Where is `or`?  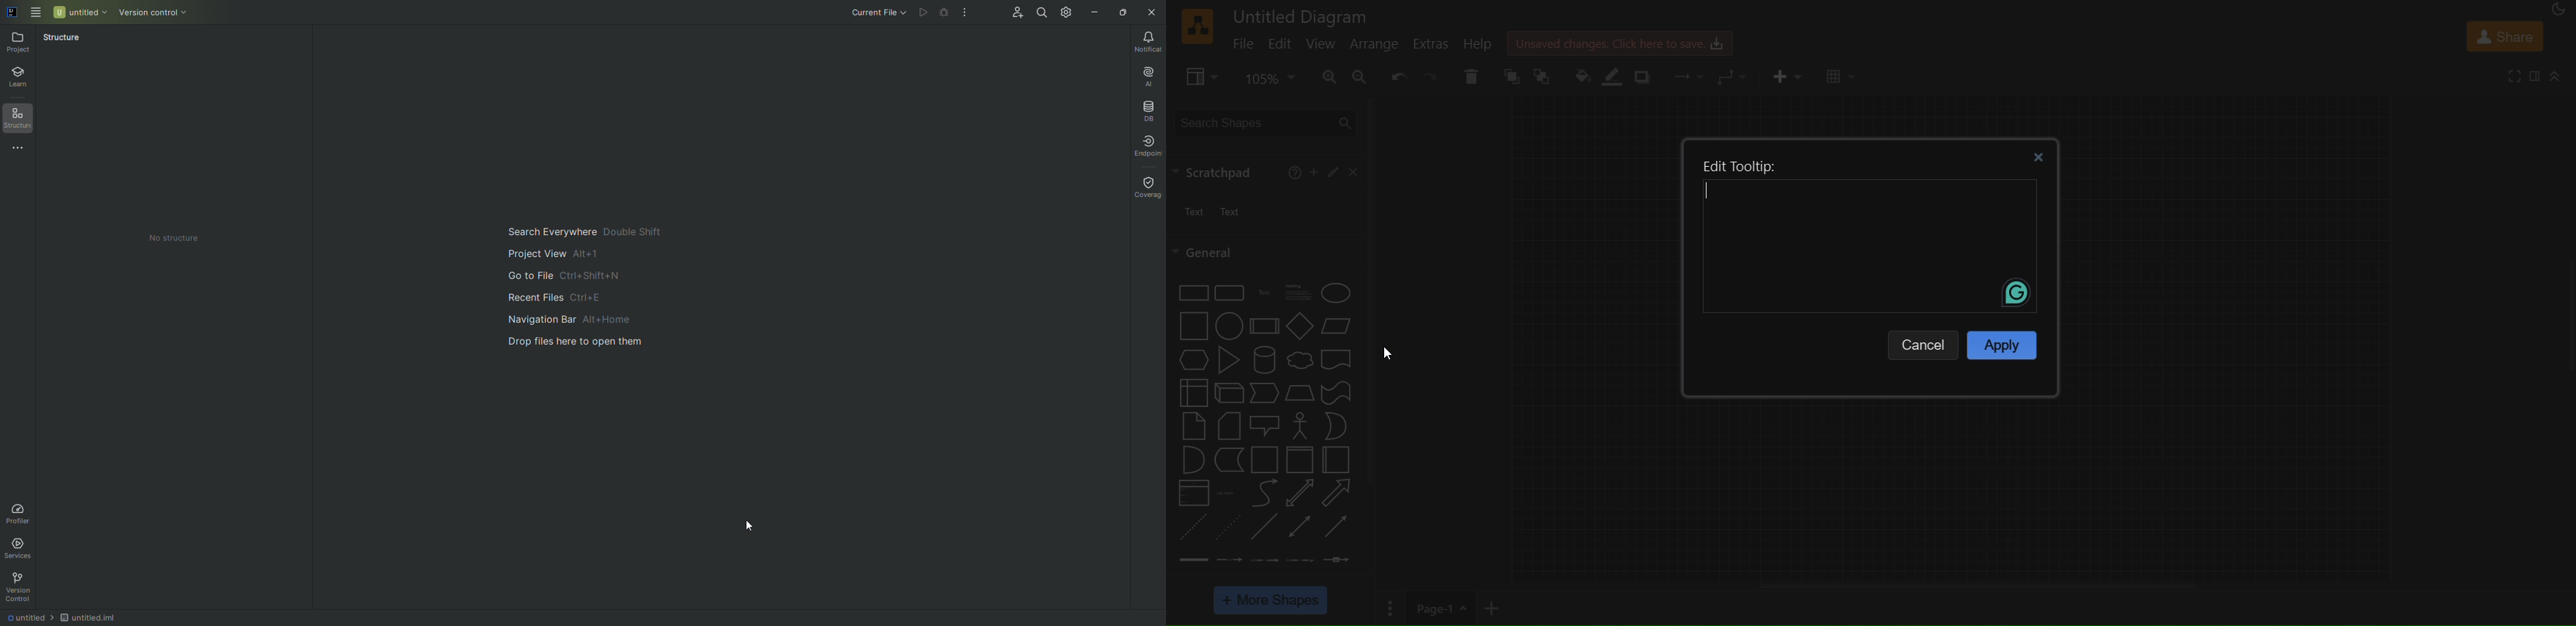
or is located at coordinates (1336, 426).